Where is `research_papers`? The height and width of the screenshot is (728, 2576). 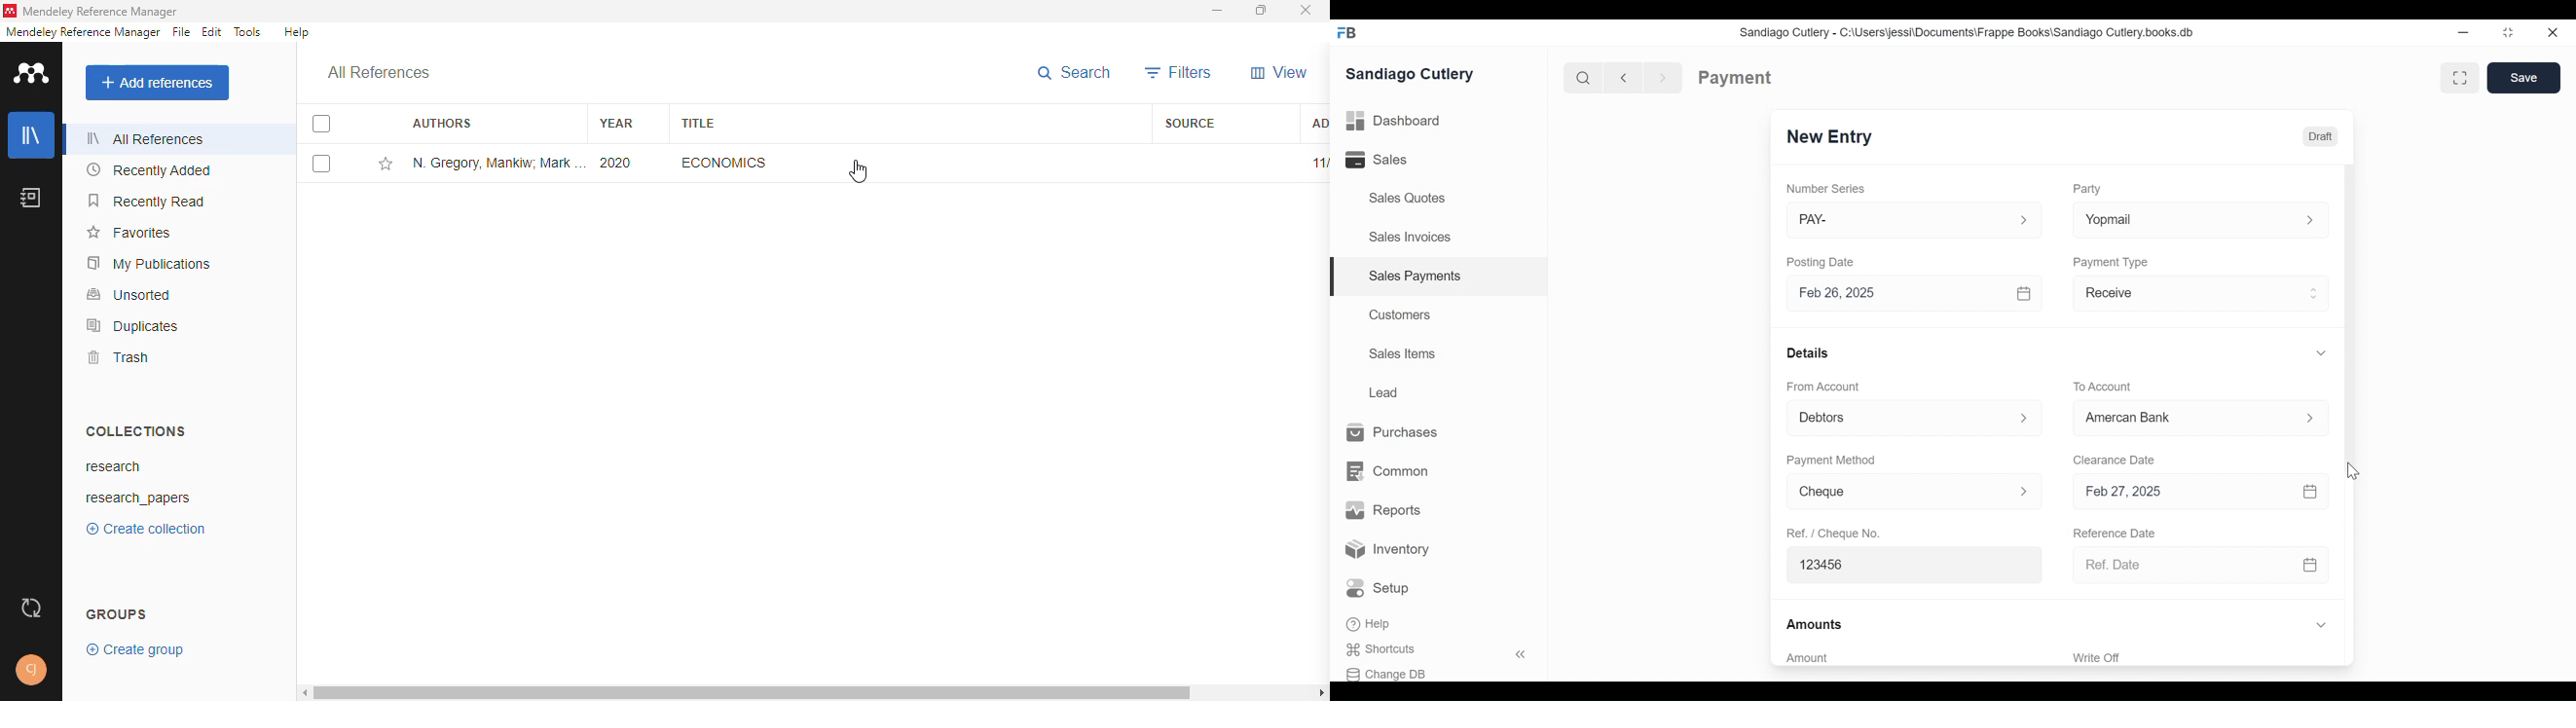 research_papers is located at coordinates (137, 498).